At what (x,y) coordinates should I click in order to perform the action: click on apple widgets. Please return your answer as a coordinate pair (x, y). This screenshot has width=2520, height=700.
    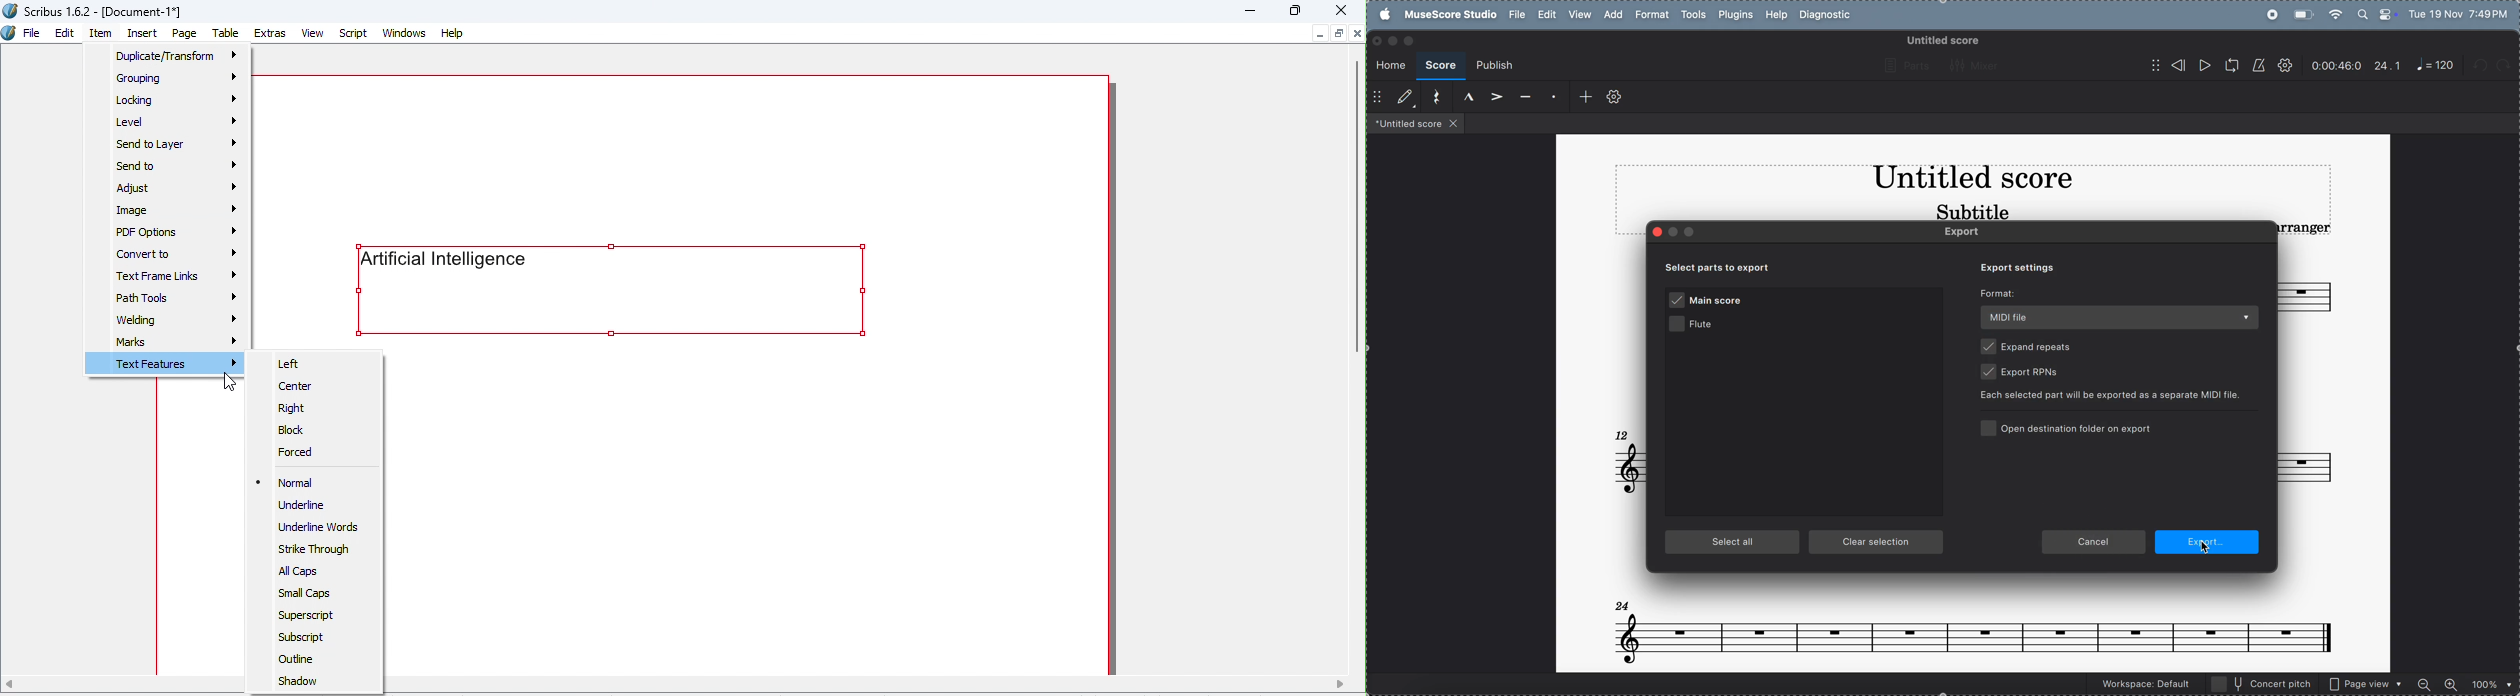
    Looking at the image, I should click on (2377, 13).